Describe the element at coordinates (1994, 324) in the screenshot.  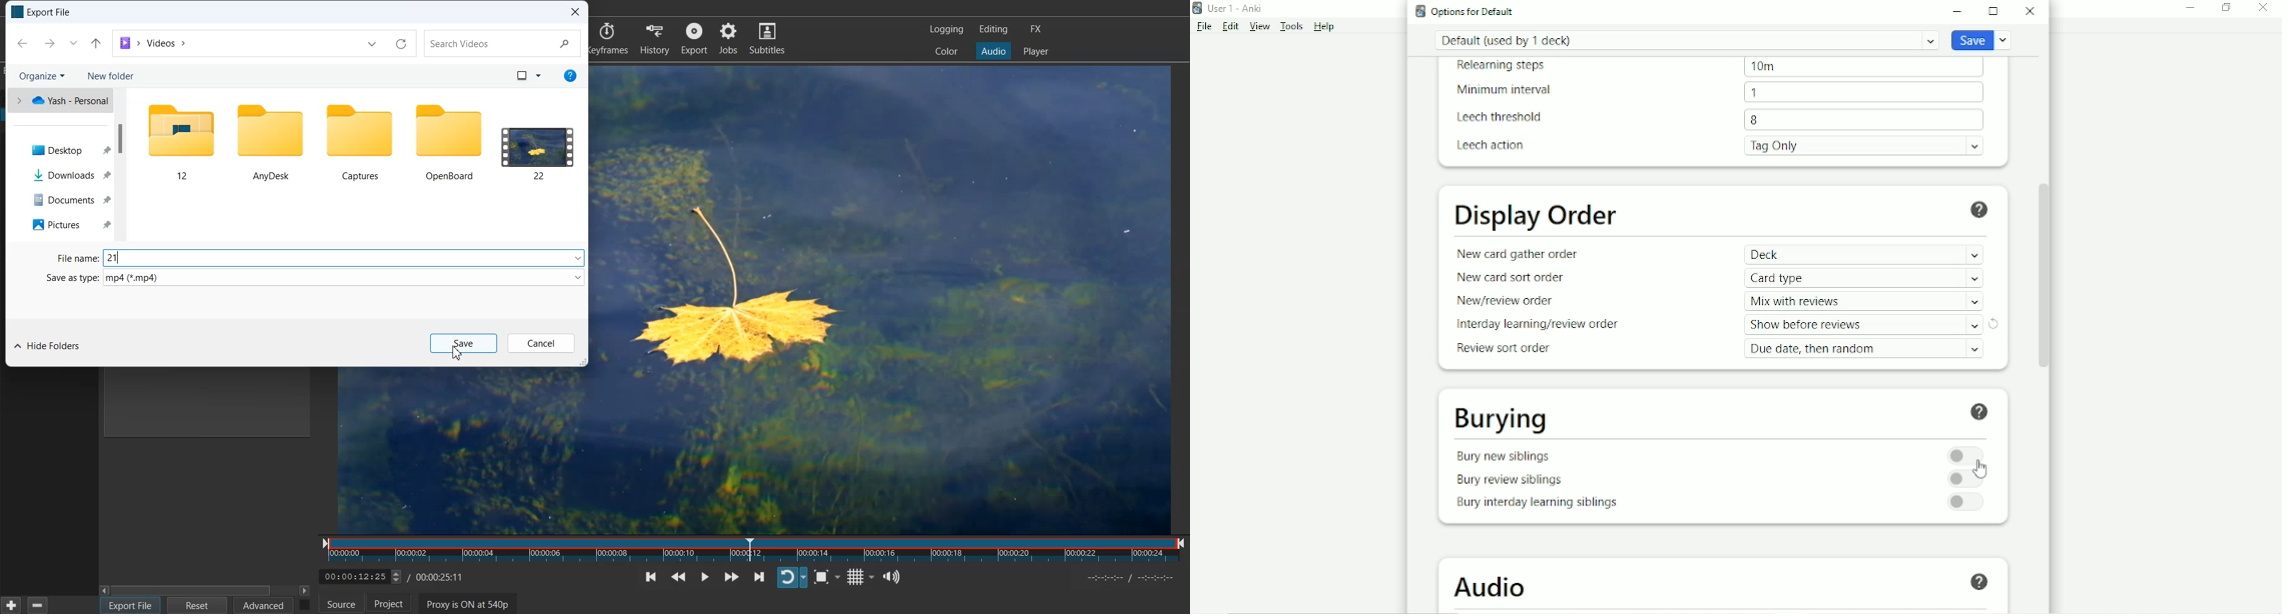
I see `Restore this setting to its default value` at that location.